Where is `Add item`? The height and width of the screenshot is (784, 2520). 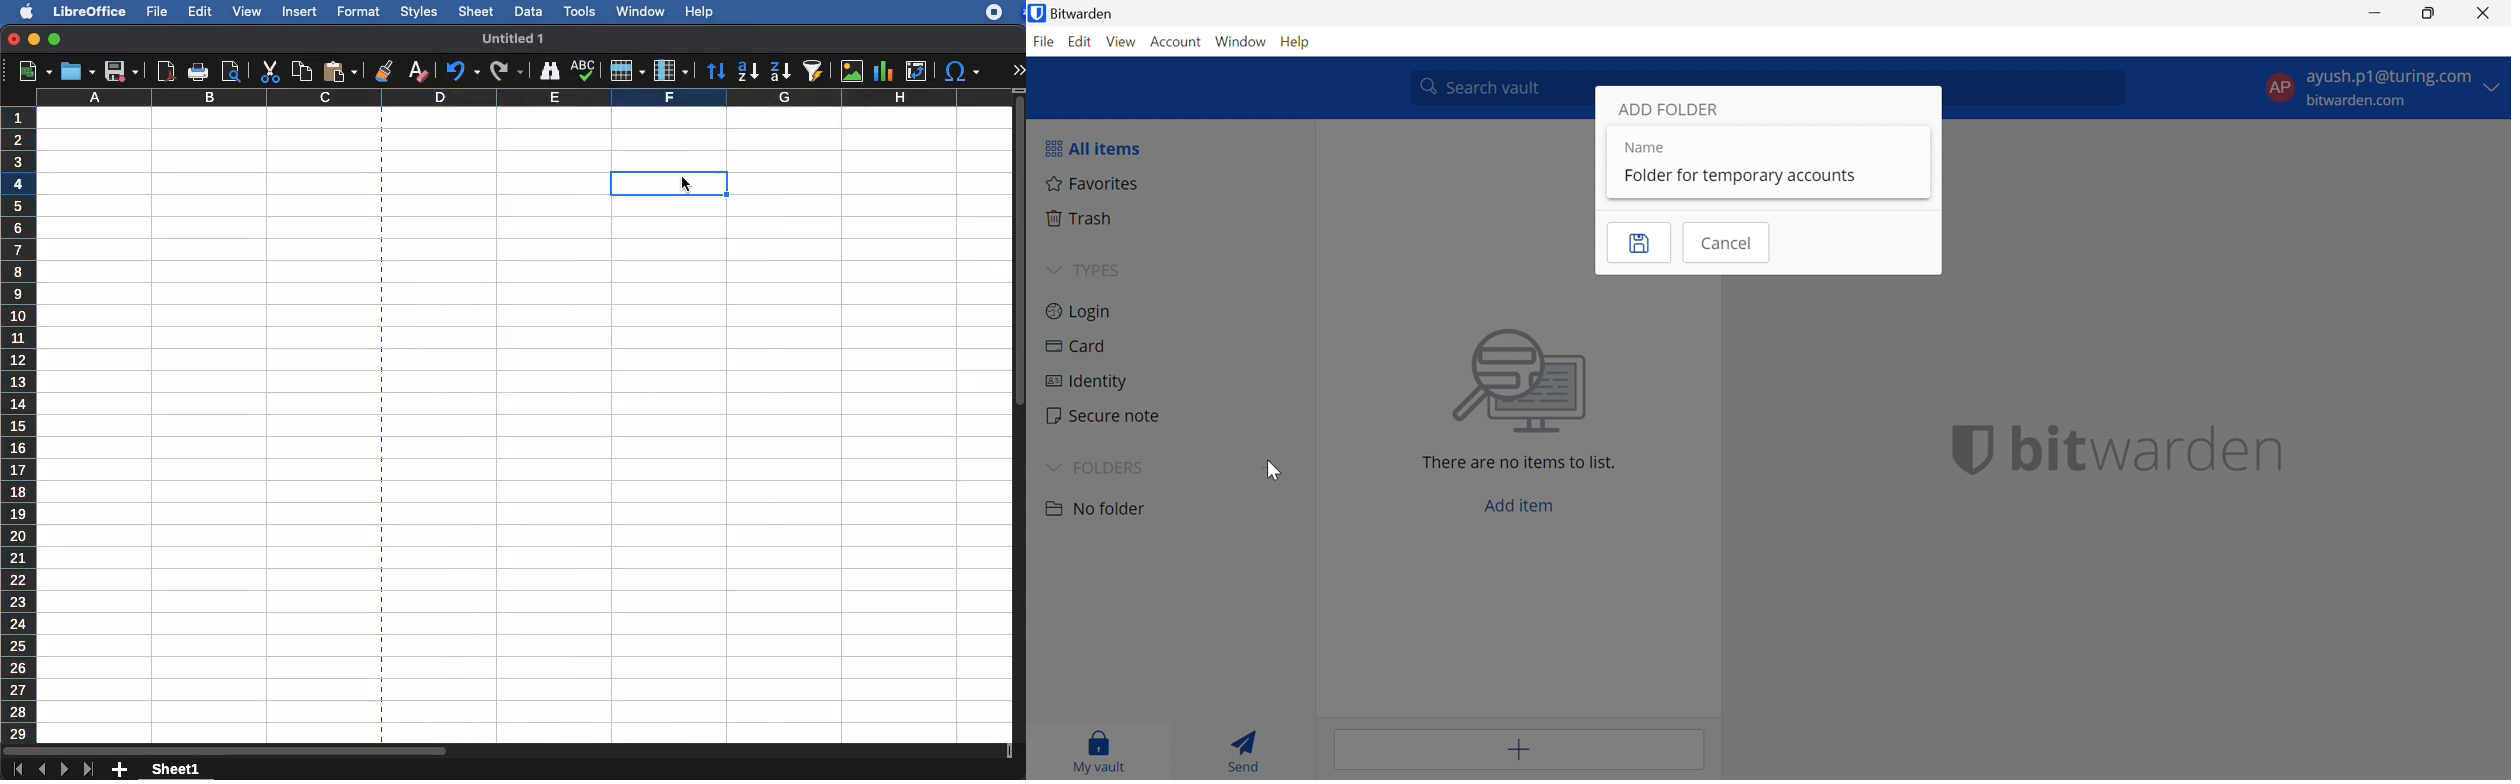
Add item is located at coordinates (1527, 506).